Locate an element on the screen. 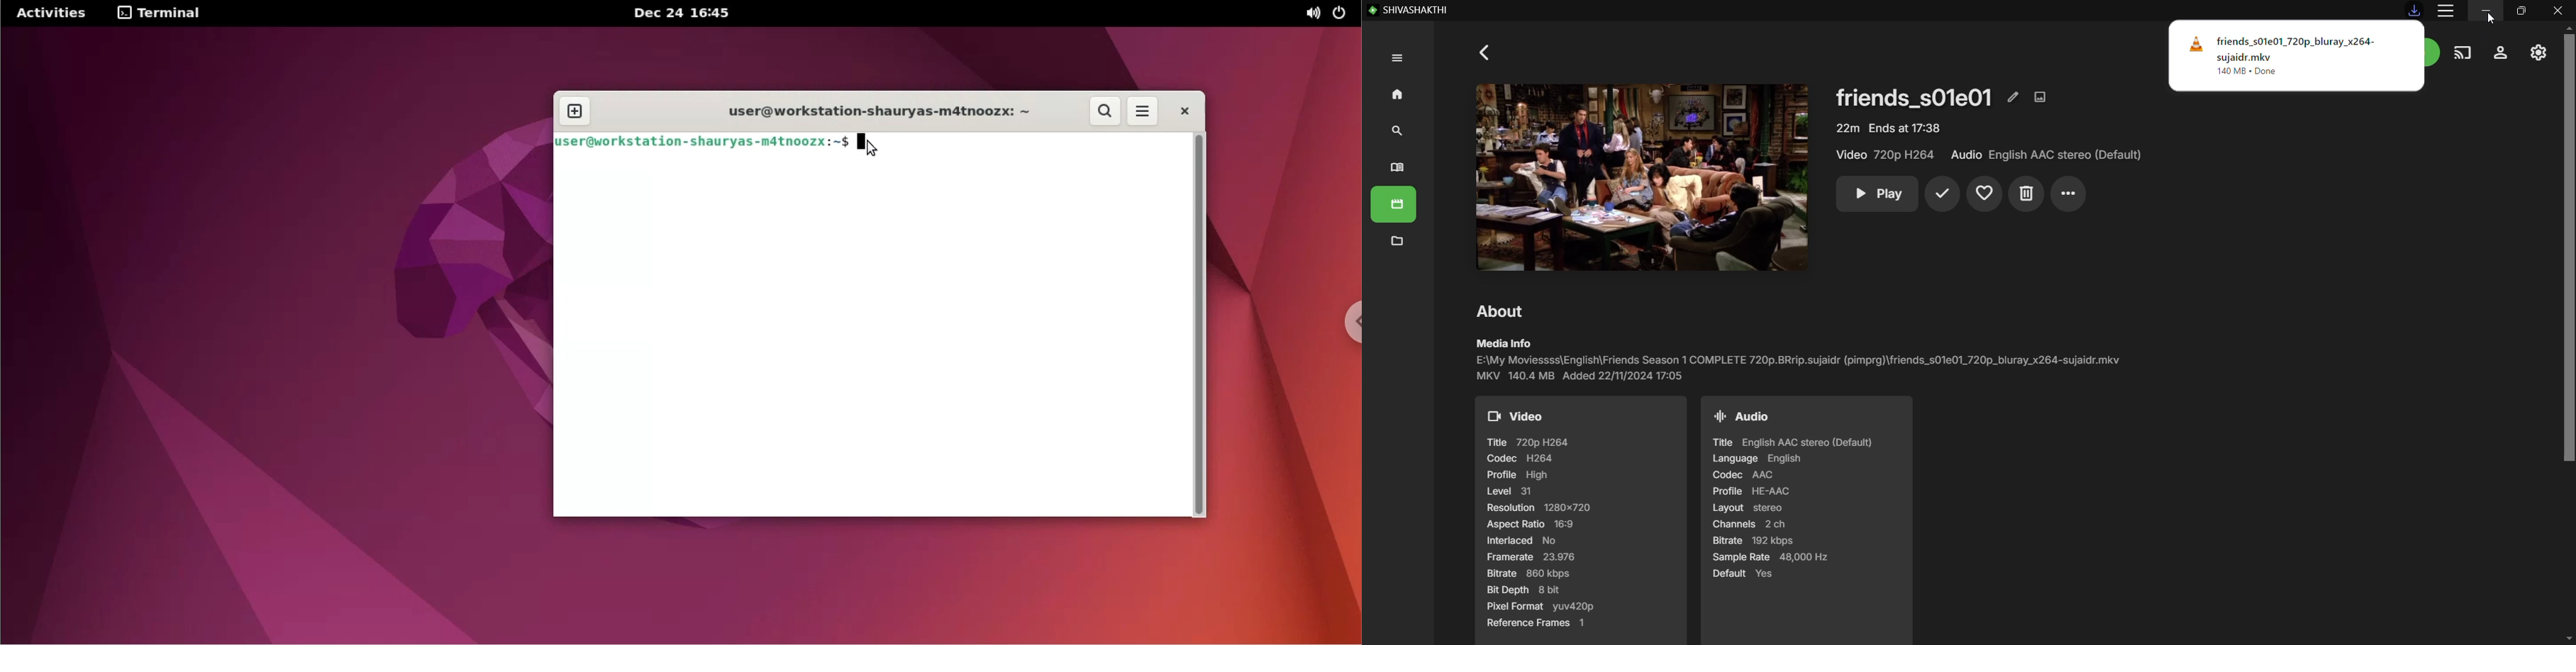  About is located at coordinates (1503, 310).